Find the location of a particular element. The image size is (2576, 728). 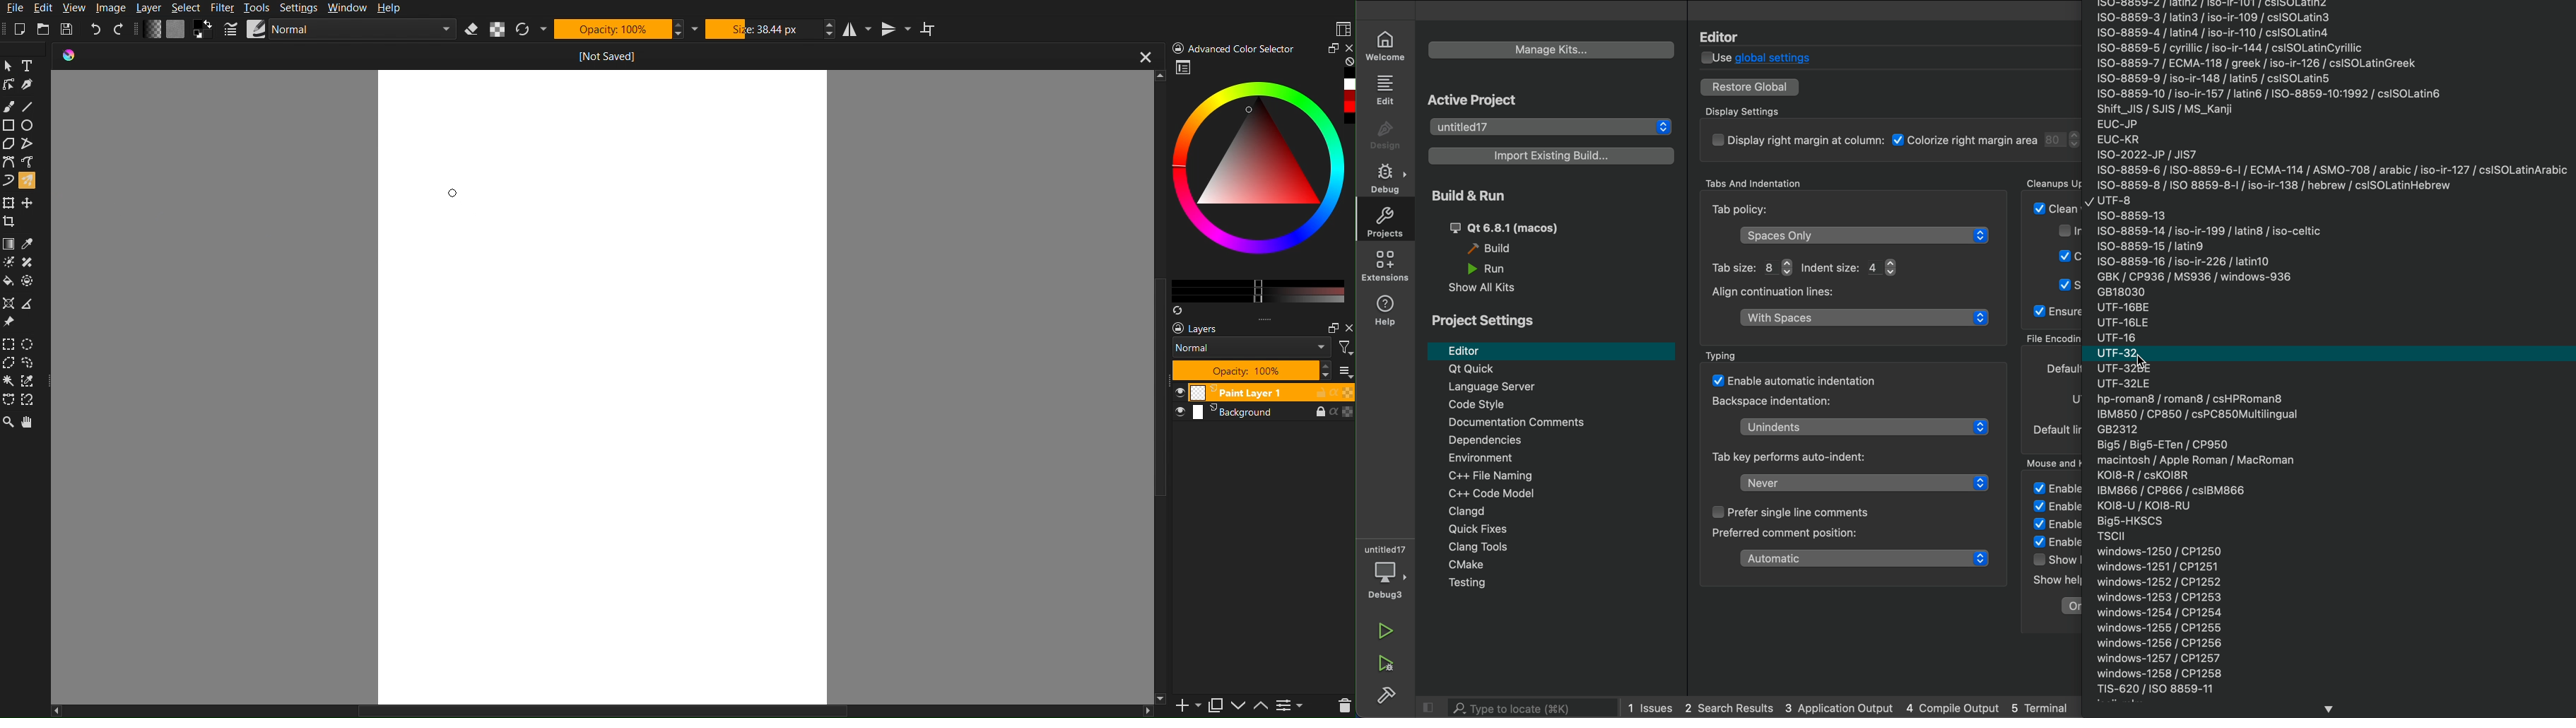

Clang Tools is located at coordinates (1537, 548).